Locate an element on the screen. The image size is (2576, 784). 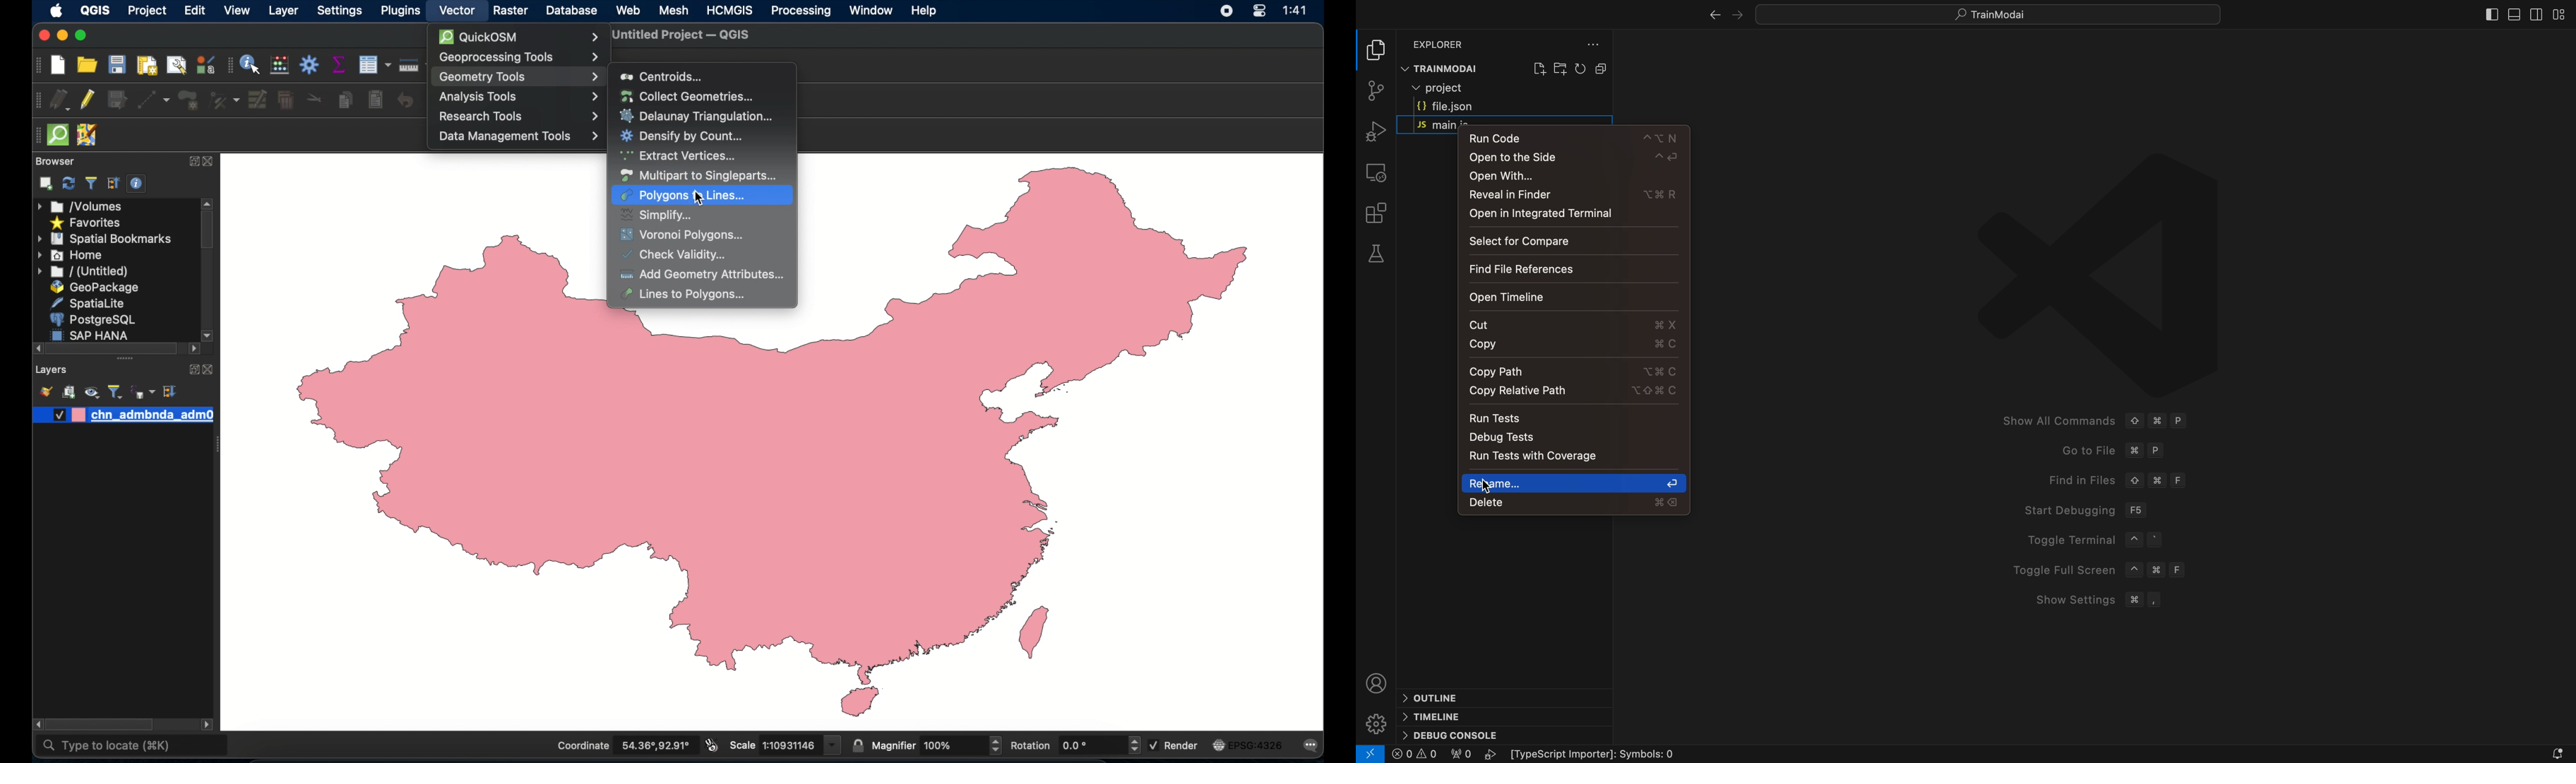
open timeline is located at coordinates (1577, 298).